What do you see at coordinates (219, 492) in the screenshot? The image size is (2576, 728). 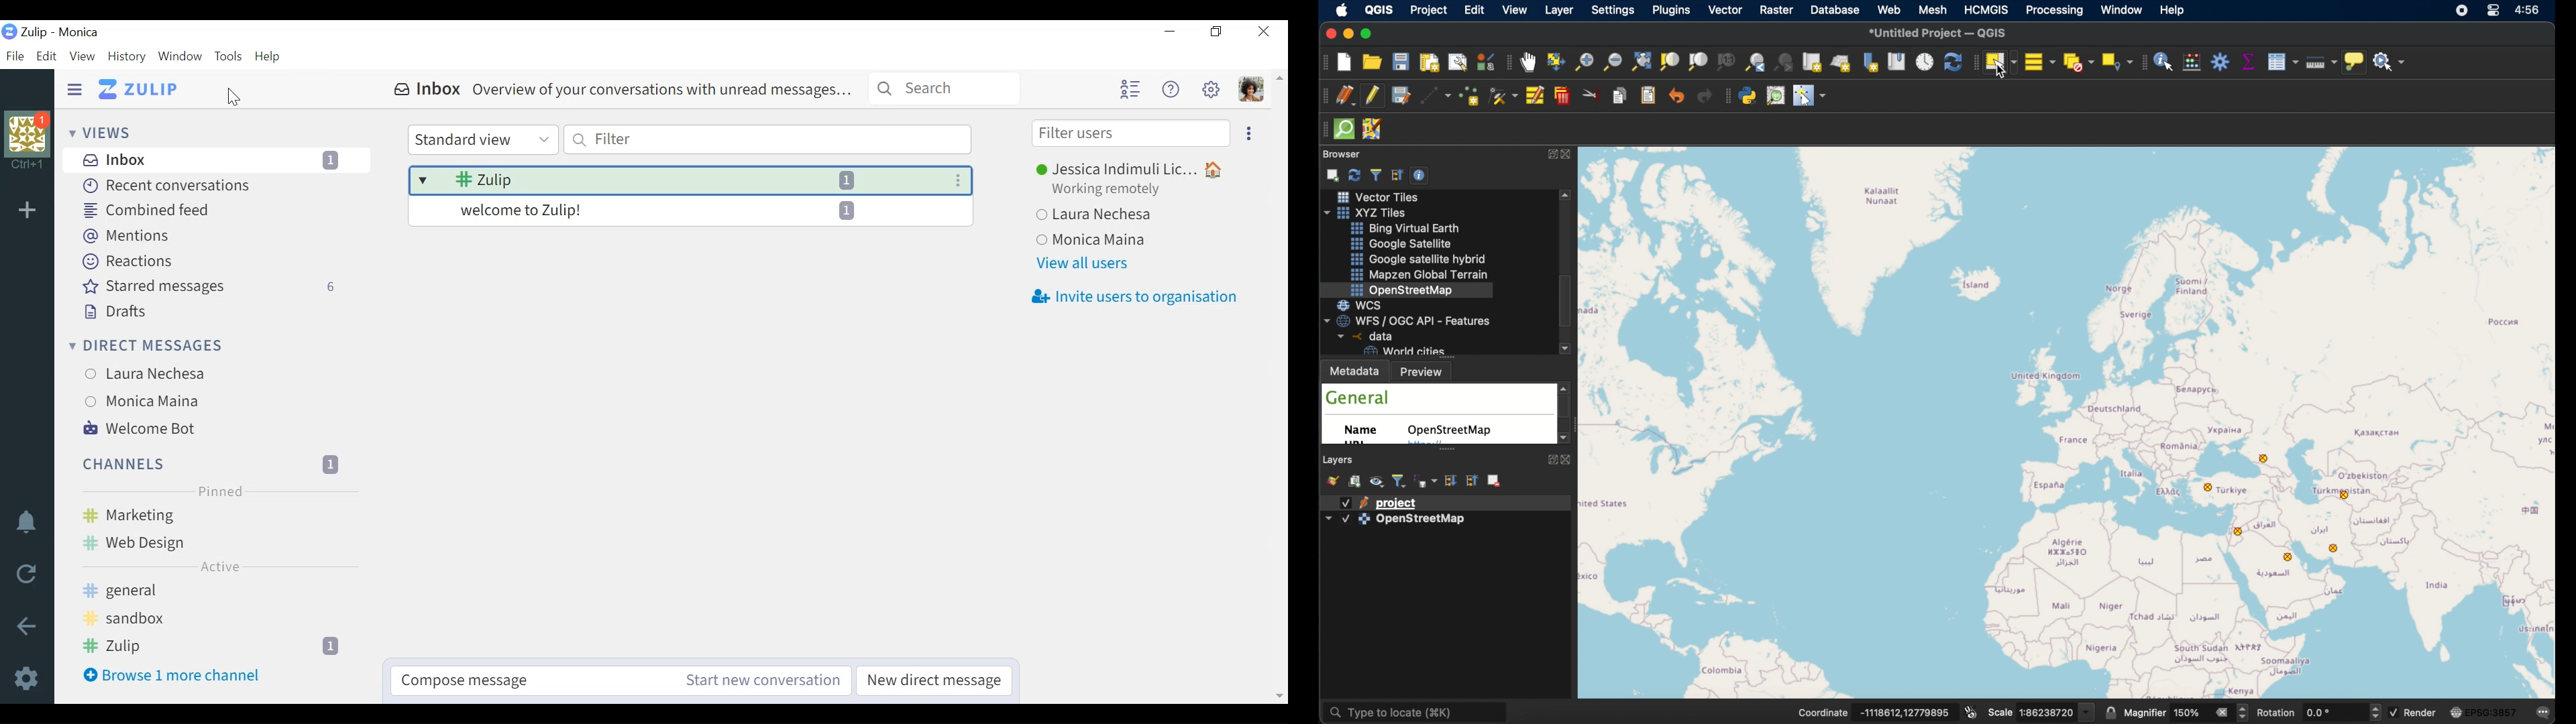 I see `Pinned` at bounding box center [219, 492].